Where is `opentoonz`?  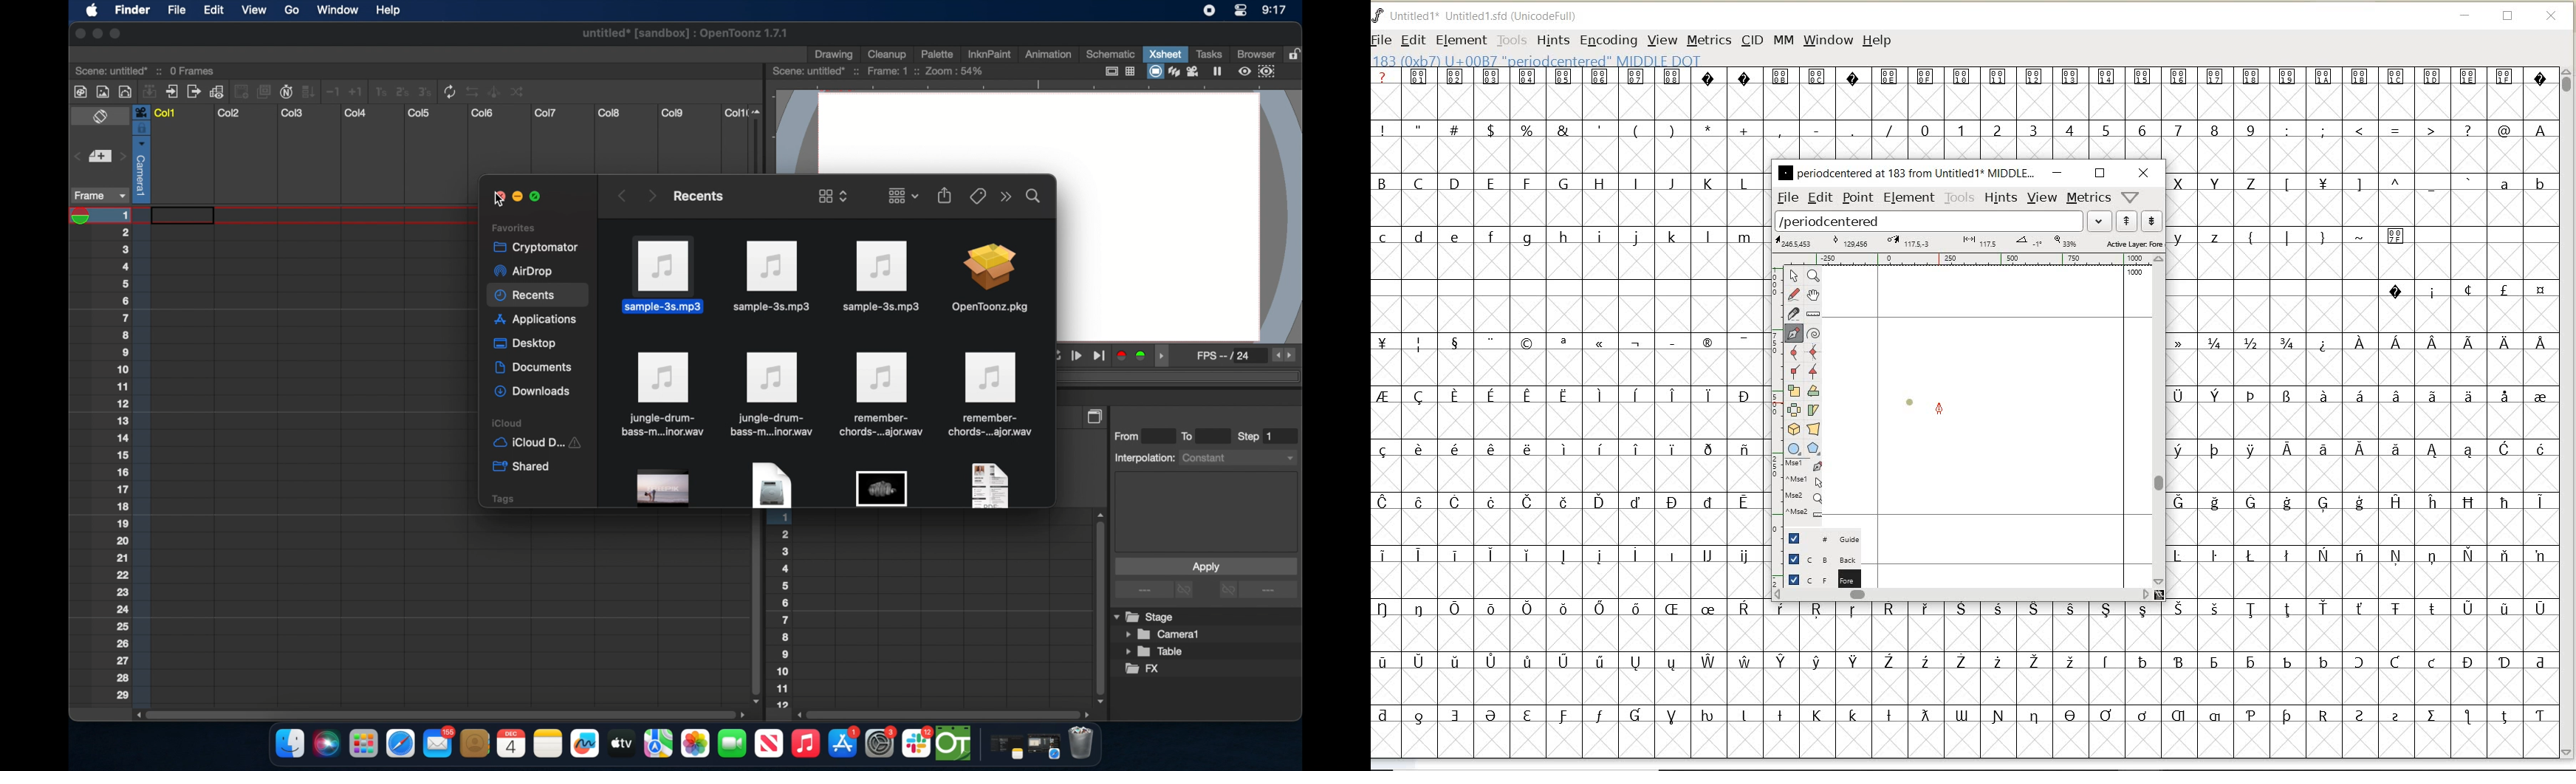 opentoonz is located at coordinates (955, 744).